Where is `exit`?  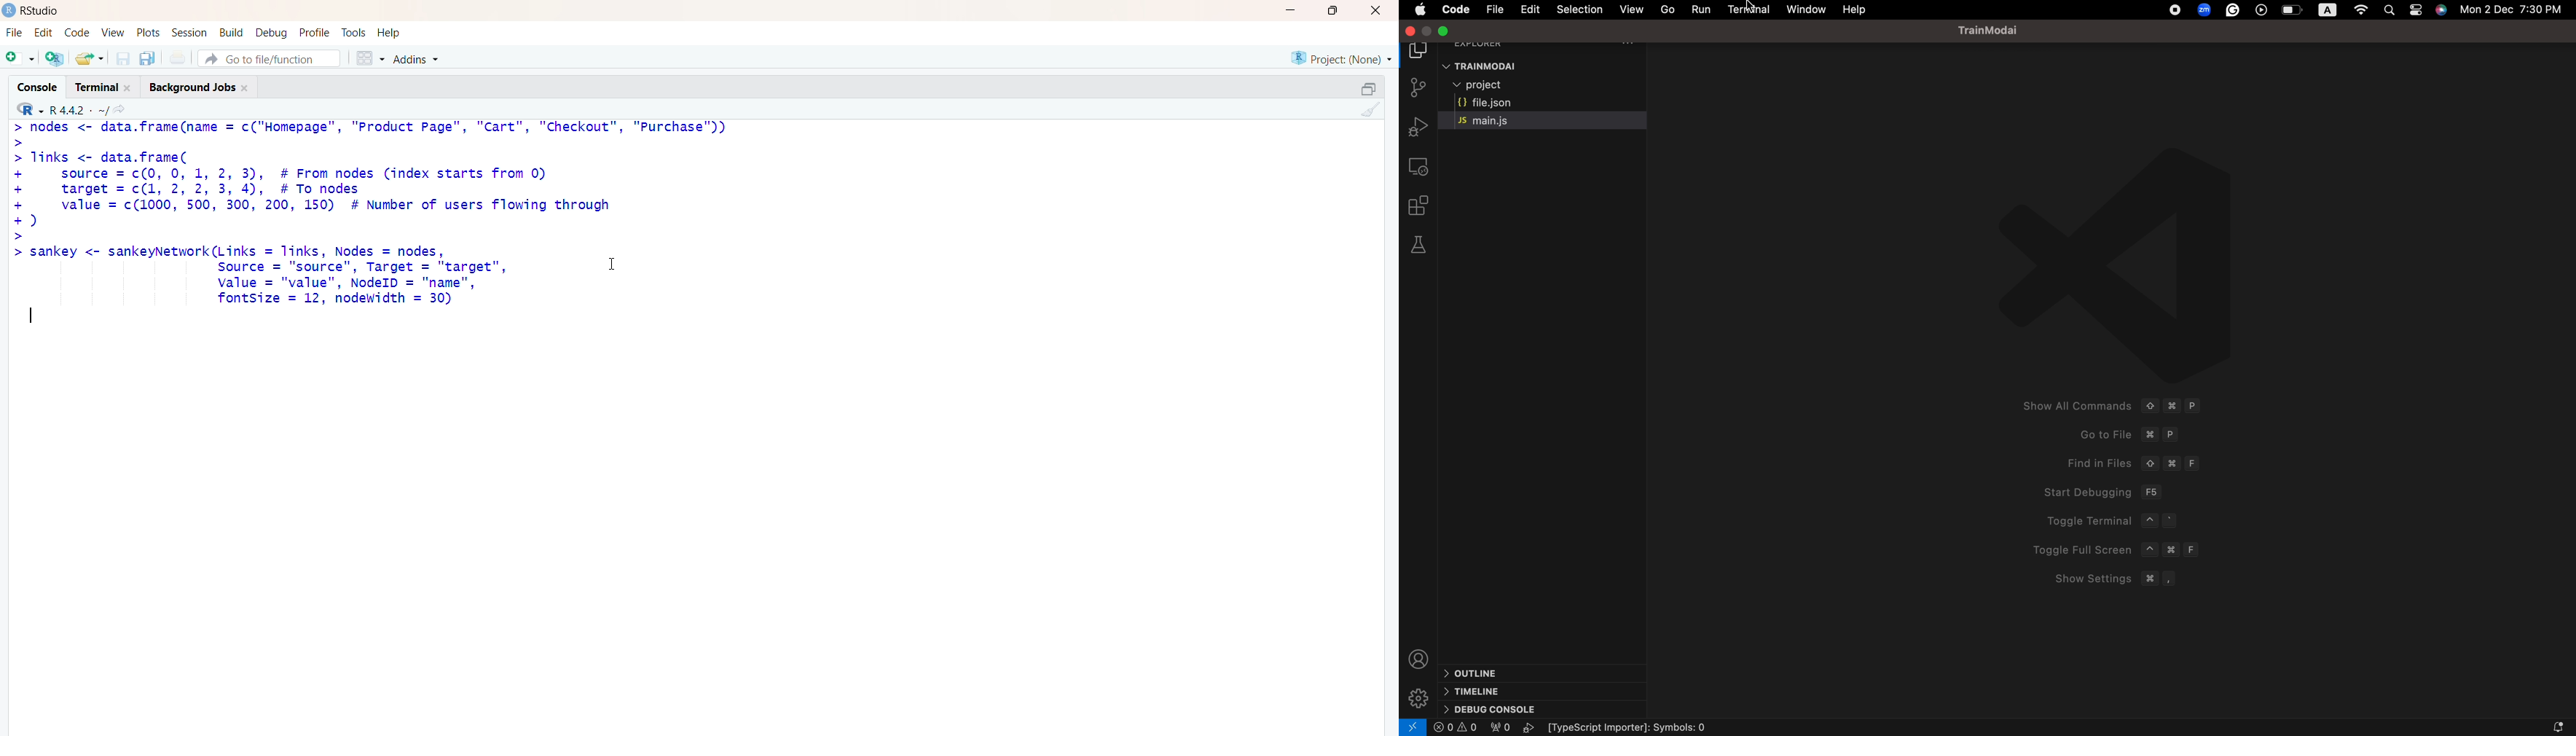 exit is located at coordinates (1374, 12).